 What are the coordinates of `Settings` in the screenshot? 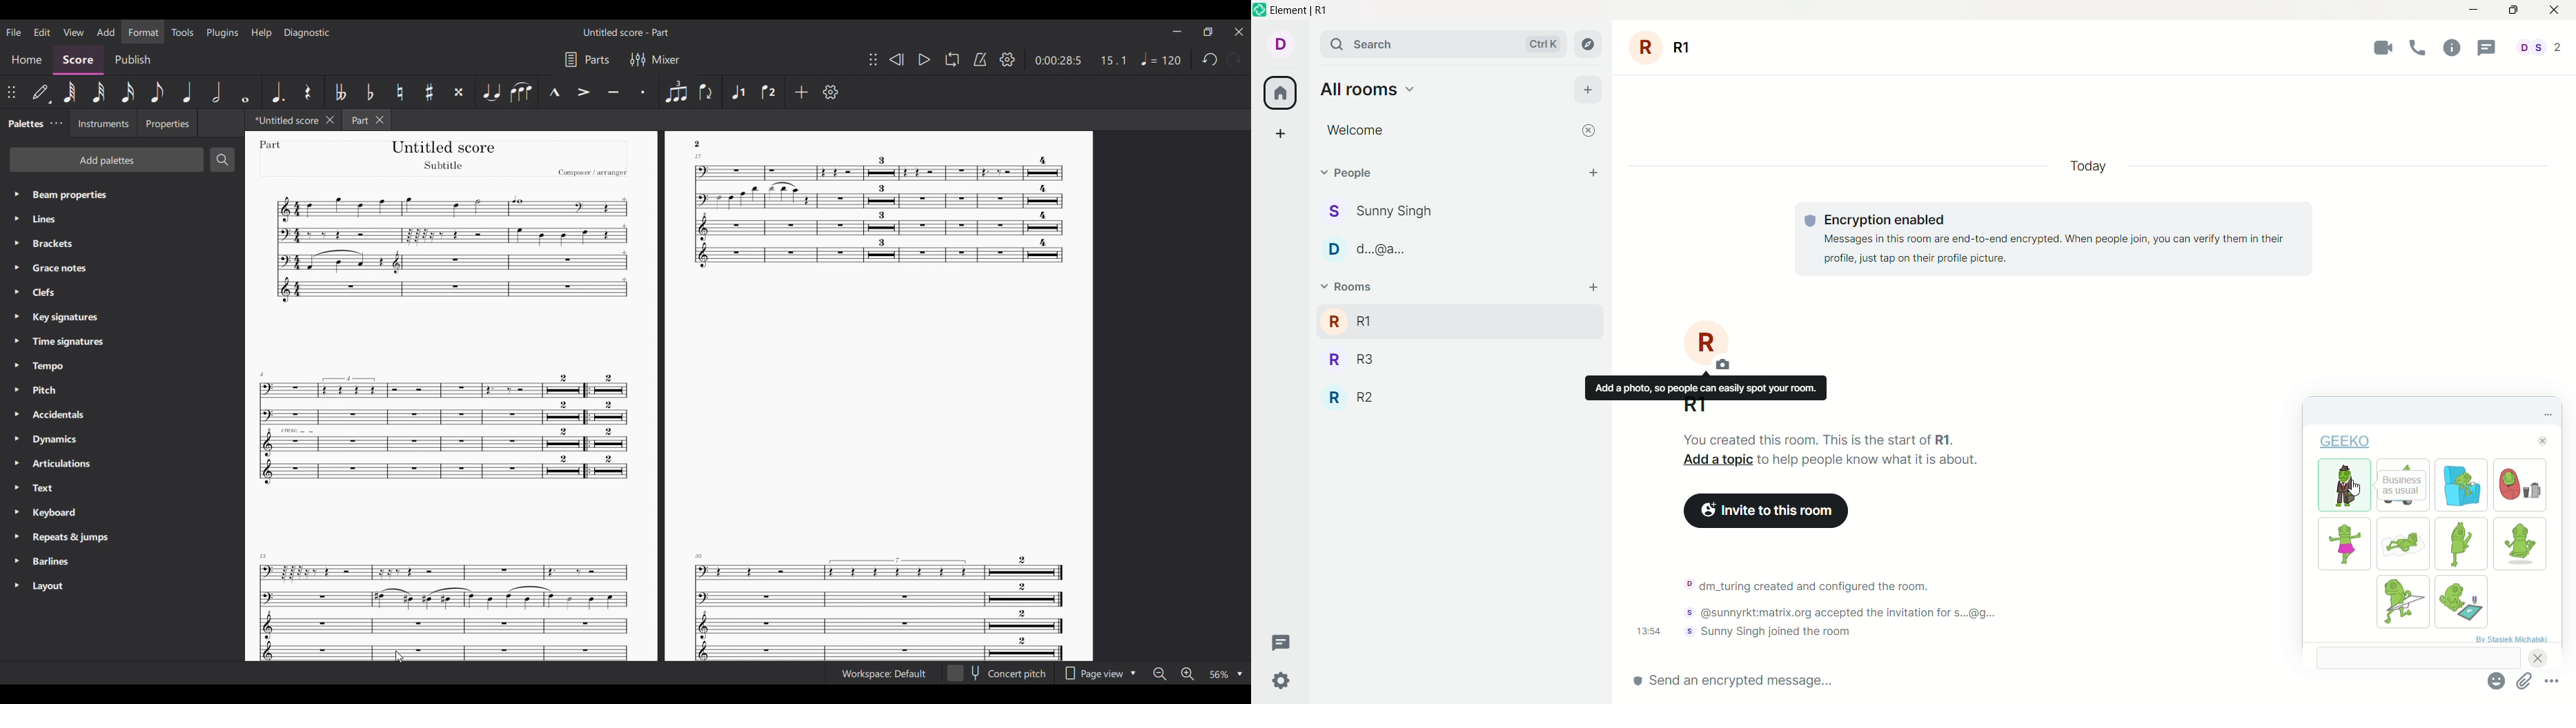 It's located at (1008, 59).